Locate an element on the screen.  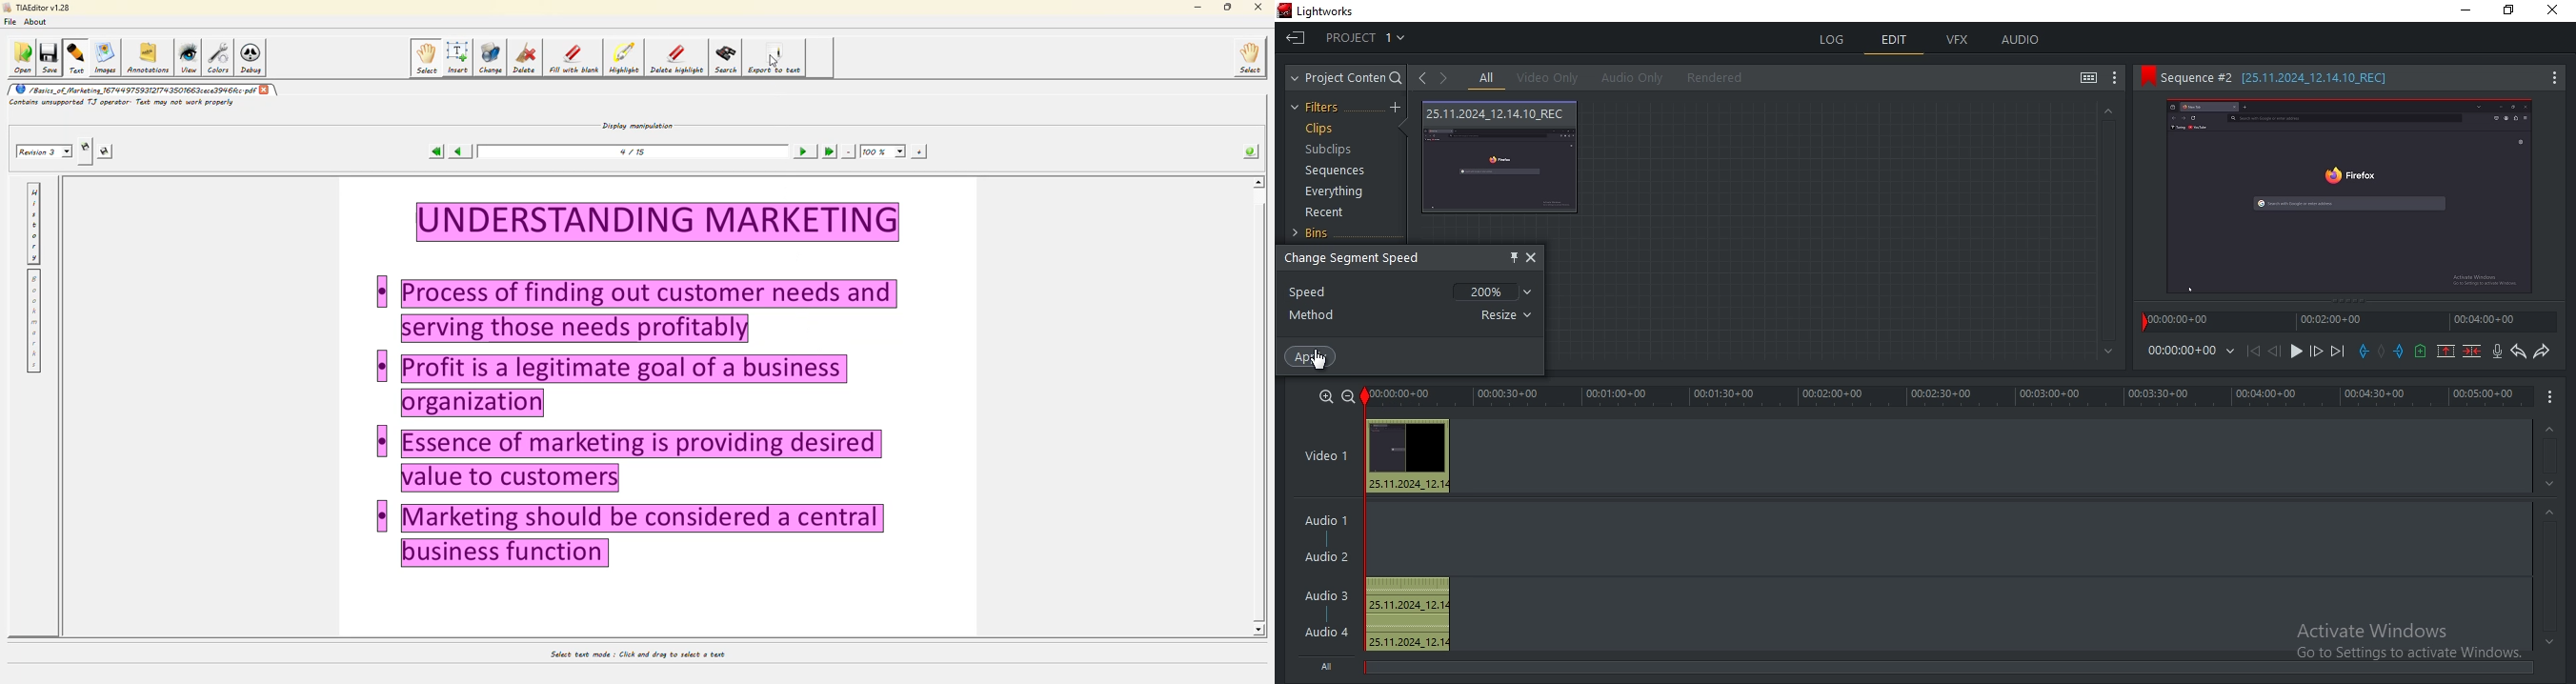
audio is located at coordinates (1329, 579).